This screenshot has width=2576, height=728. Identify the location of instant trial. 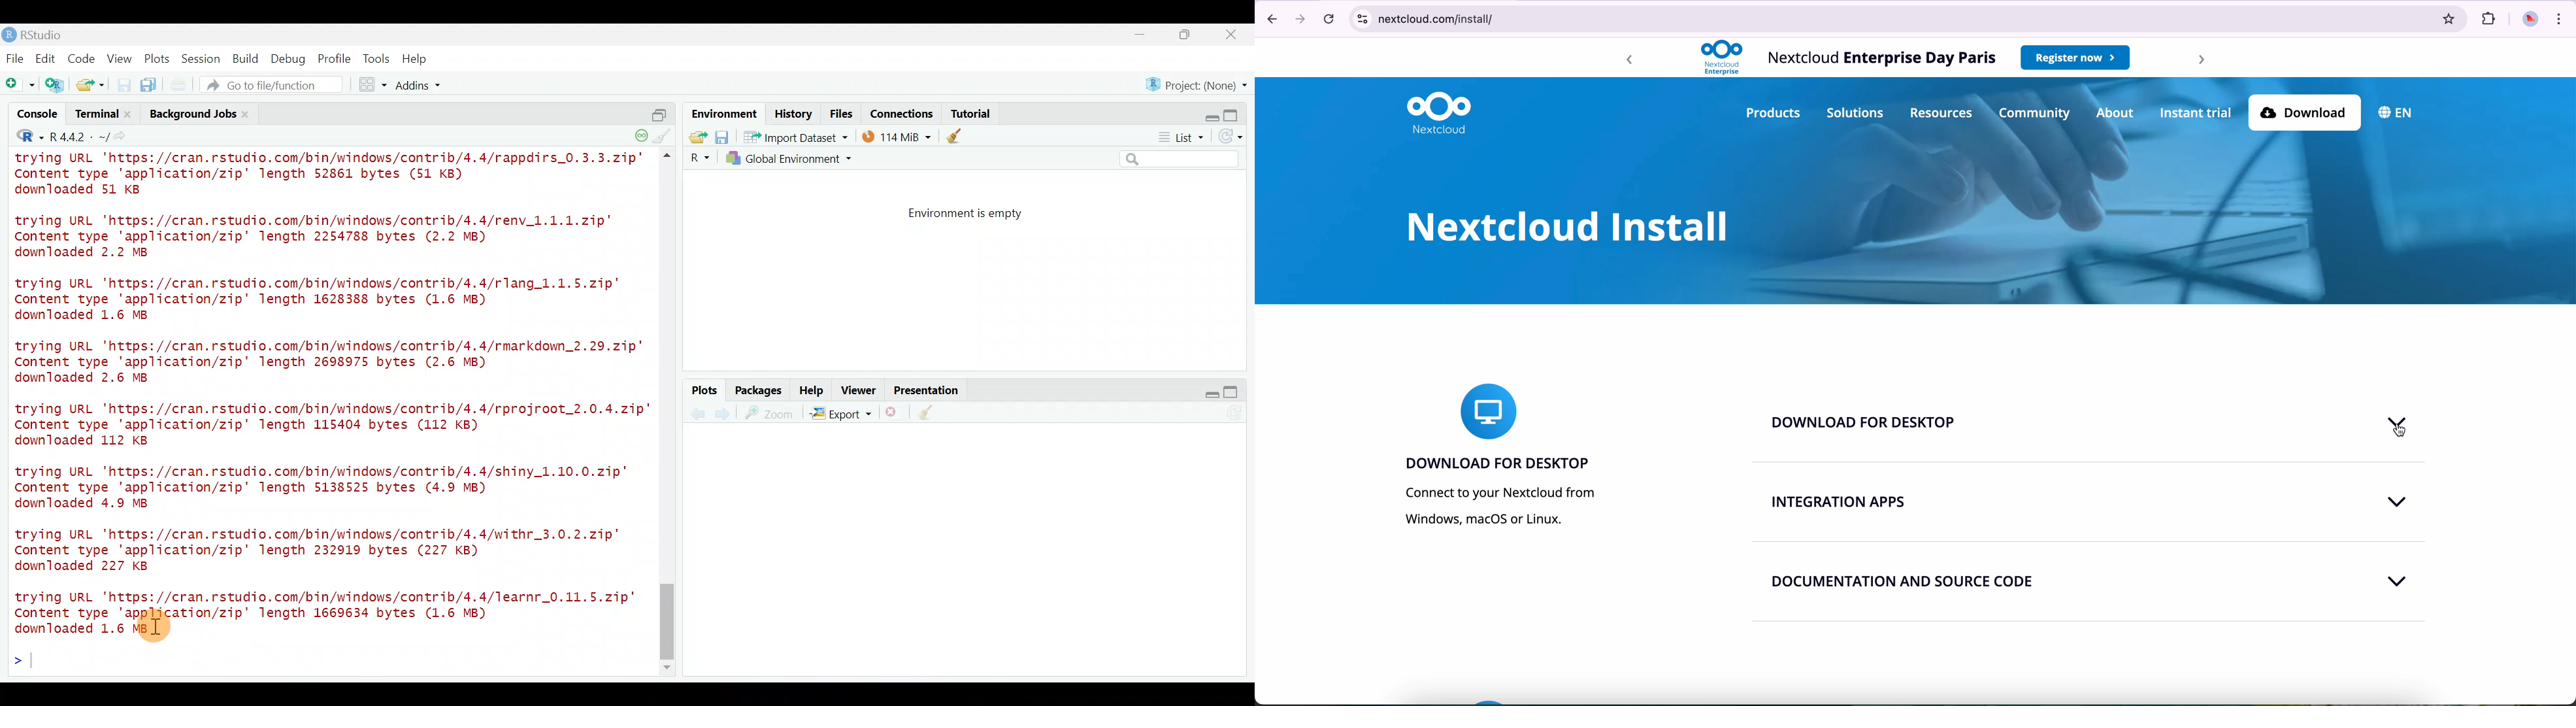
(2197, 113).